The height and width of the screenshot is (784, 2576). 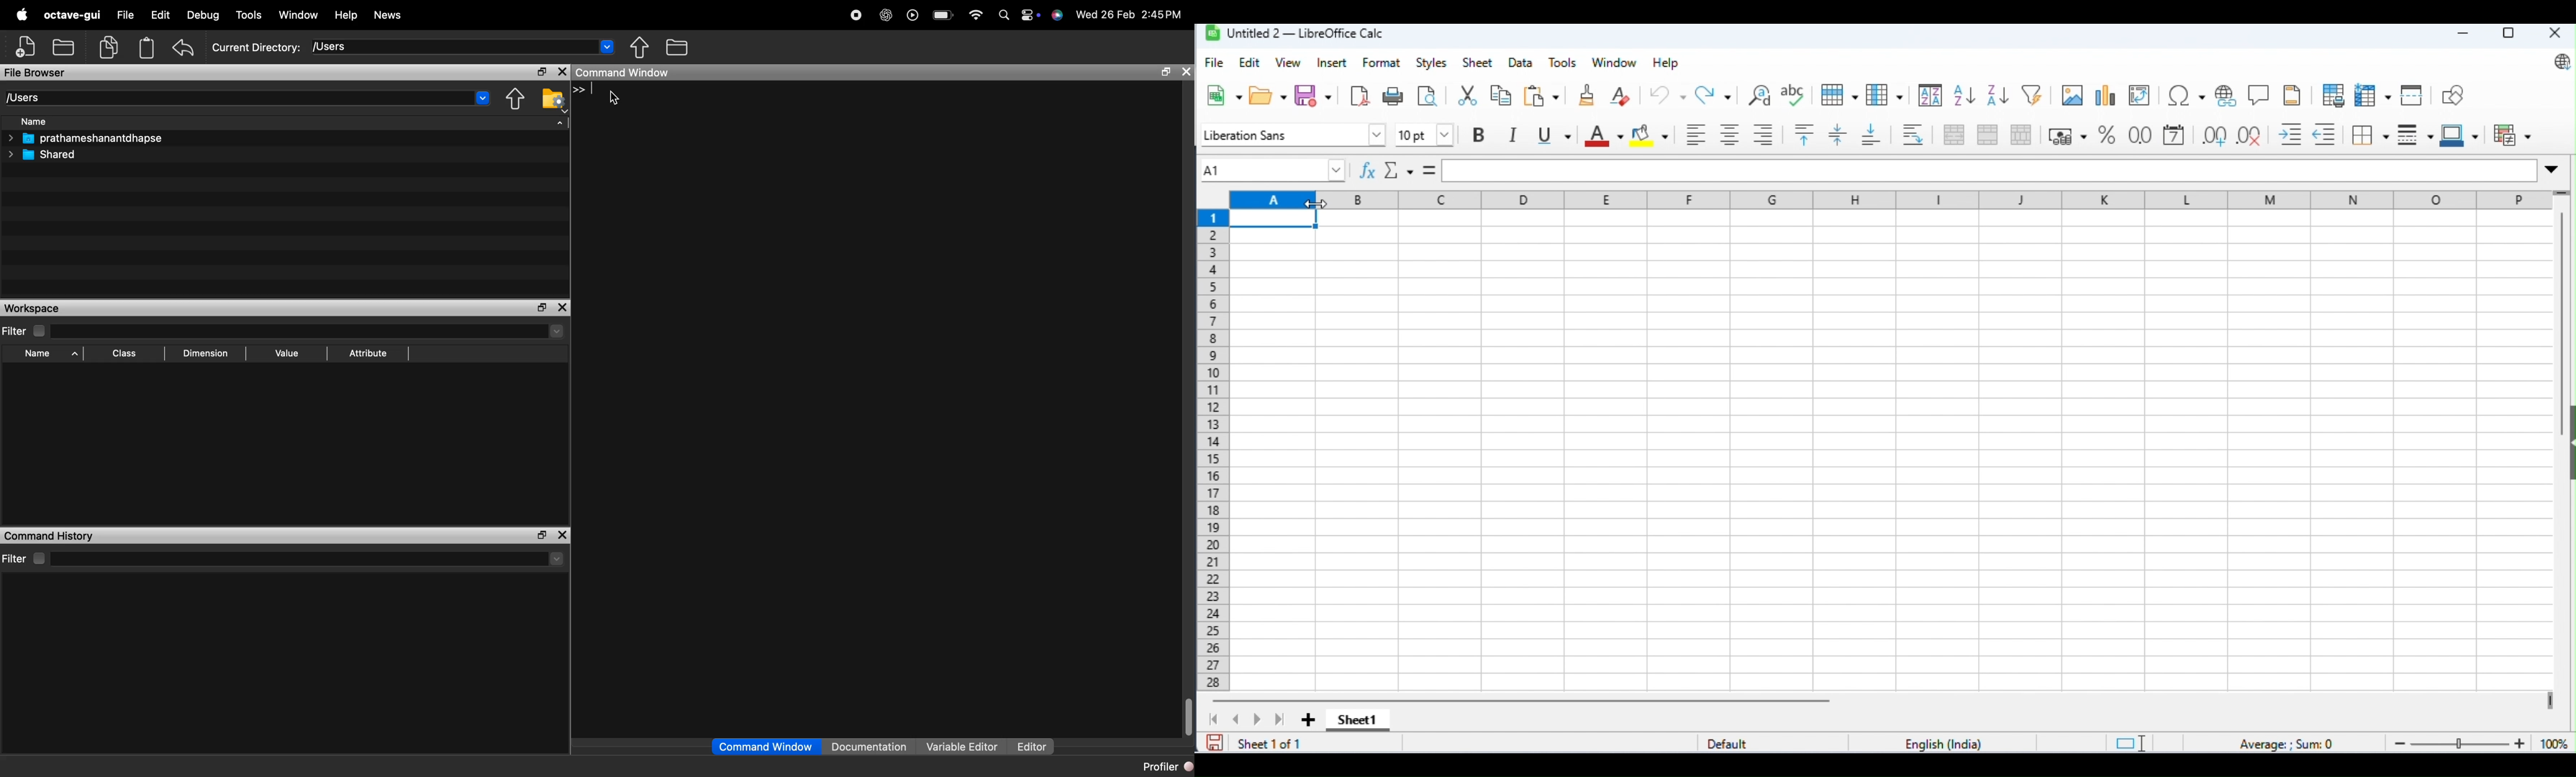 I want to click on copy, so click(x=1501, y=96).